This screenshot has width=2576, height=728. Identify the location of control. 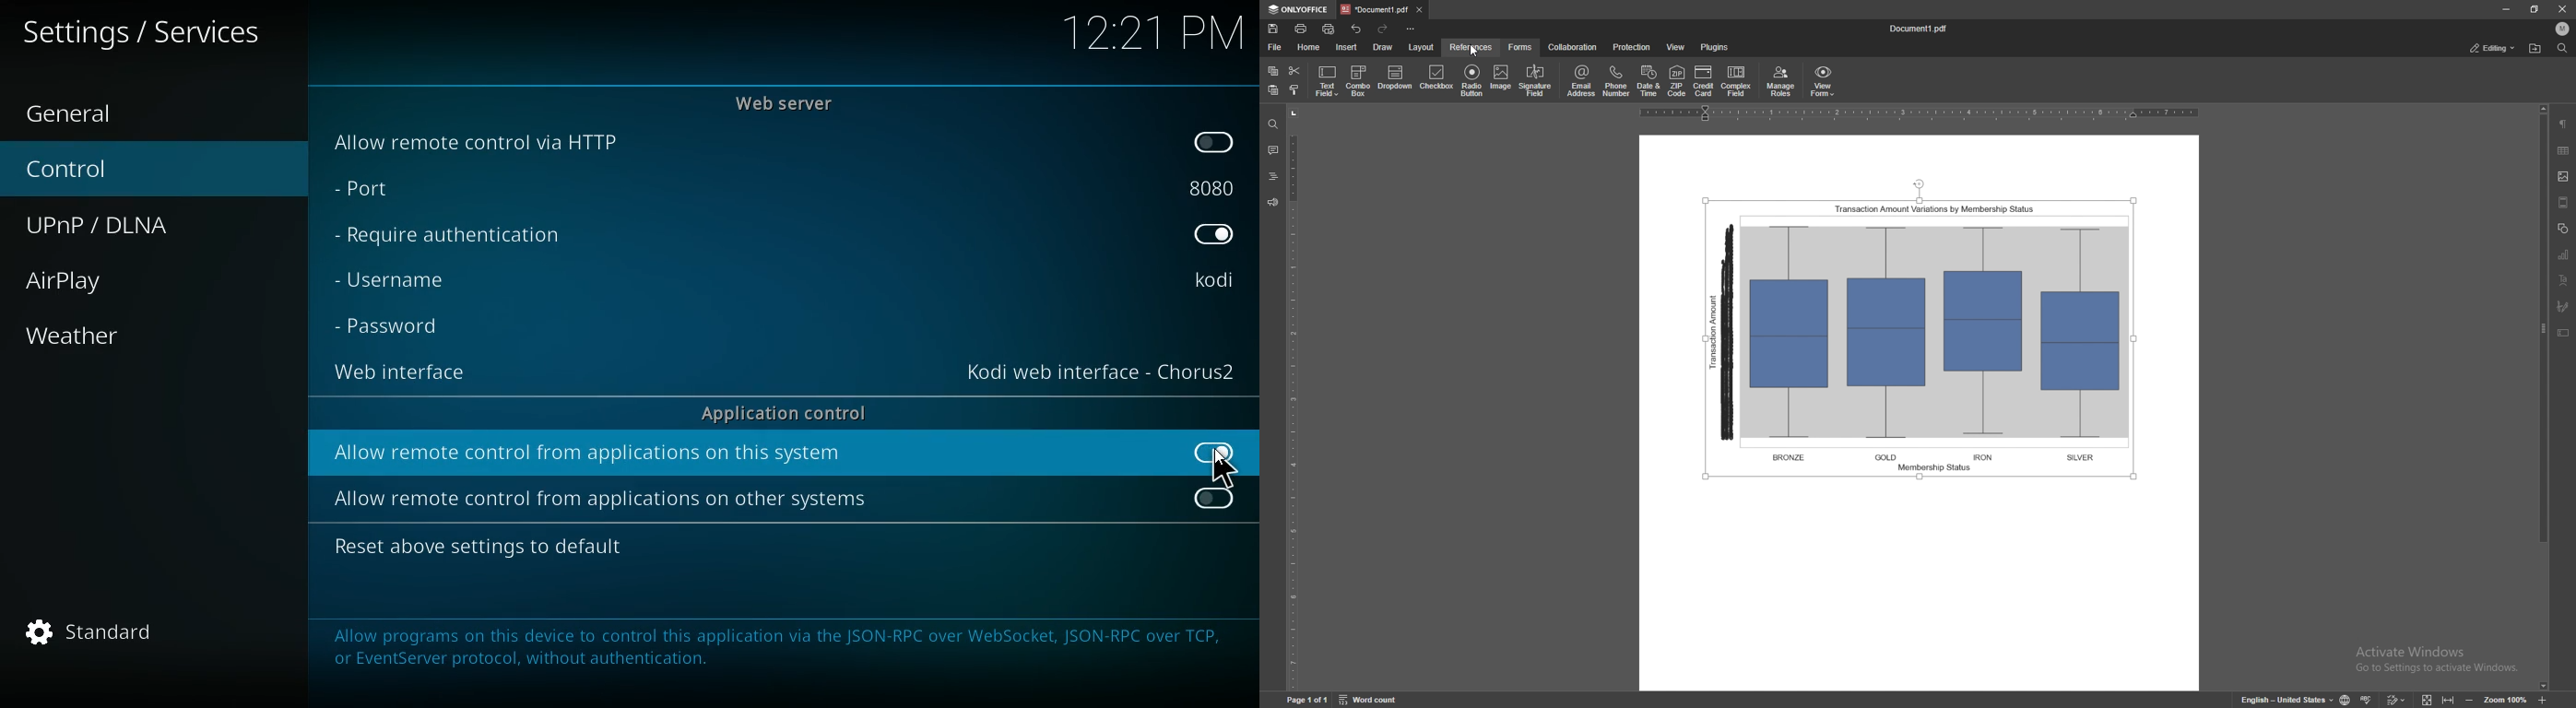
(149, 171).